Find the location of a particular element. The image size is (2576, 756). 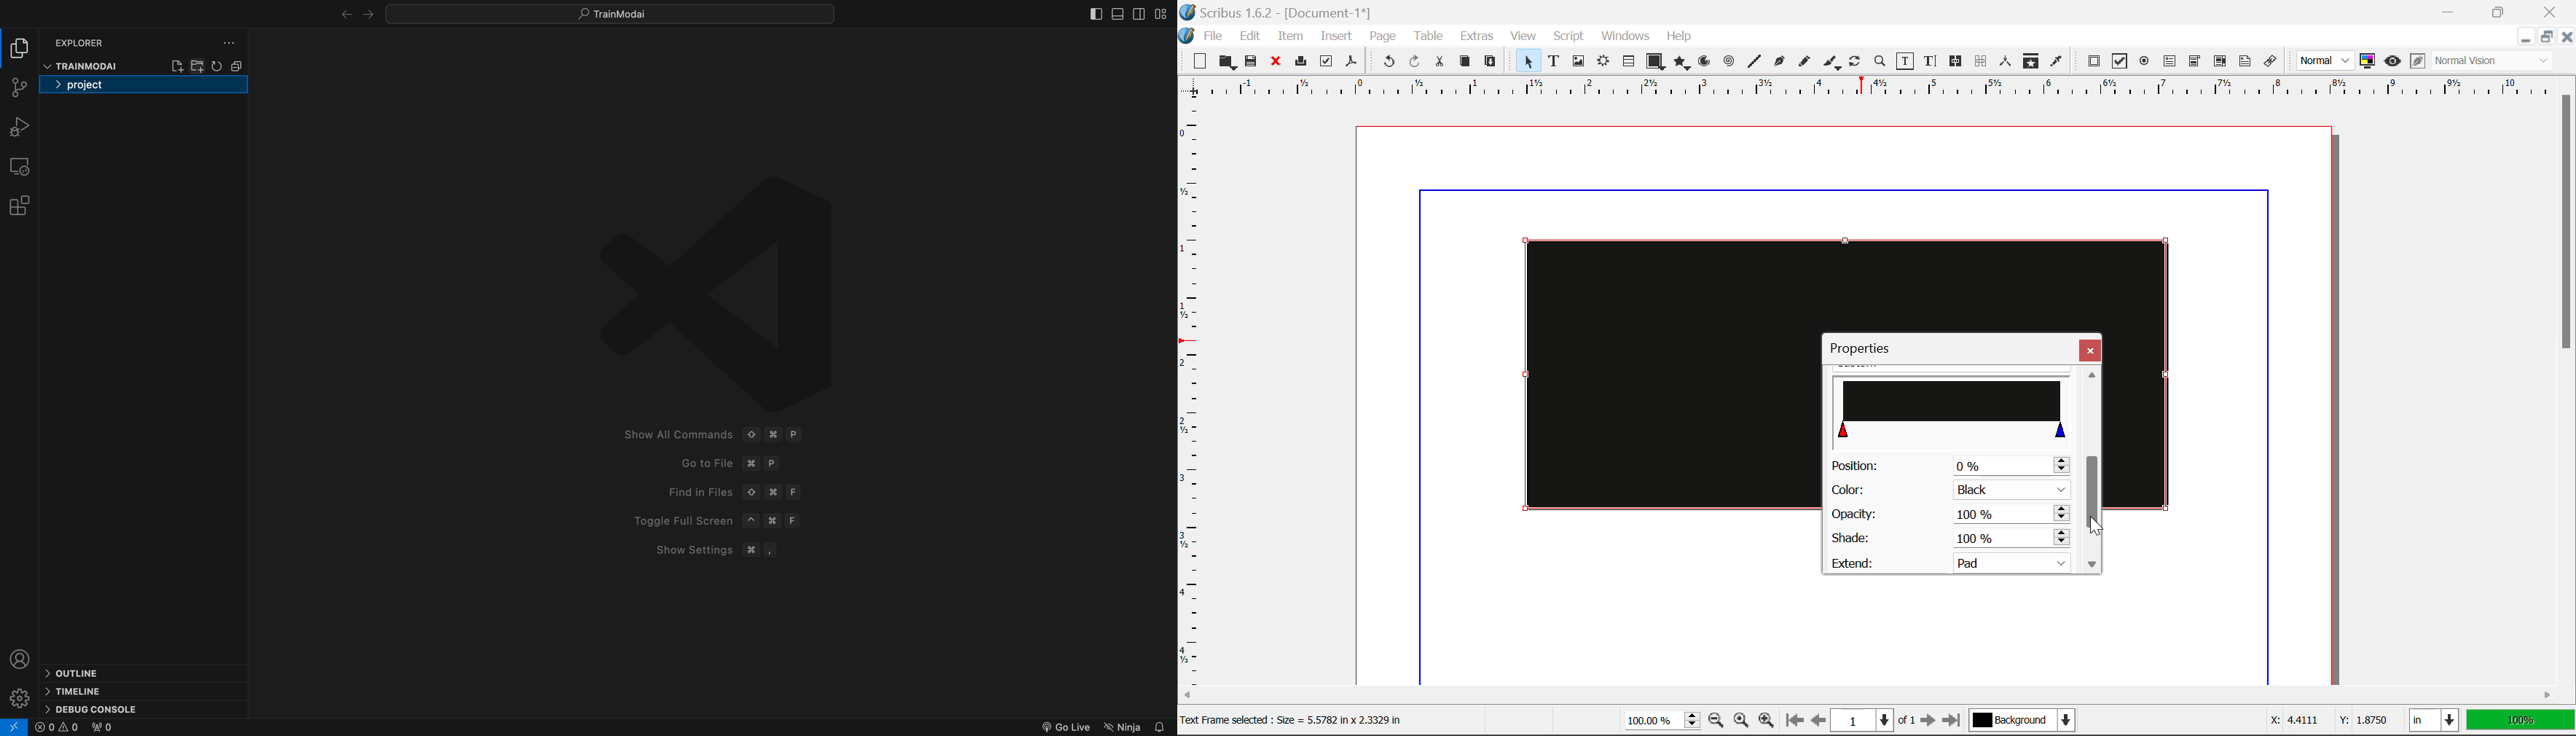

create file is located at coordinates (177, 65).